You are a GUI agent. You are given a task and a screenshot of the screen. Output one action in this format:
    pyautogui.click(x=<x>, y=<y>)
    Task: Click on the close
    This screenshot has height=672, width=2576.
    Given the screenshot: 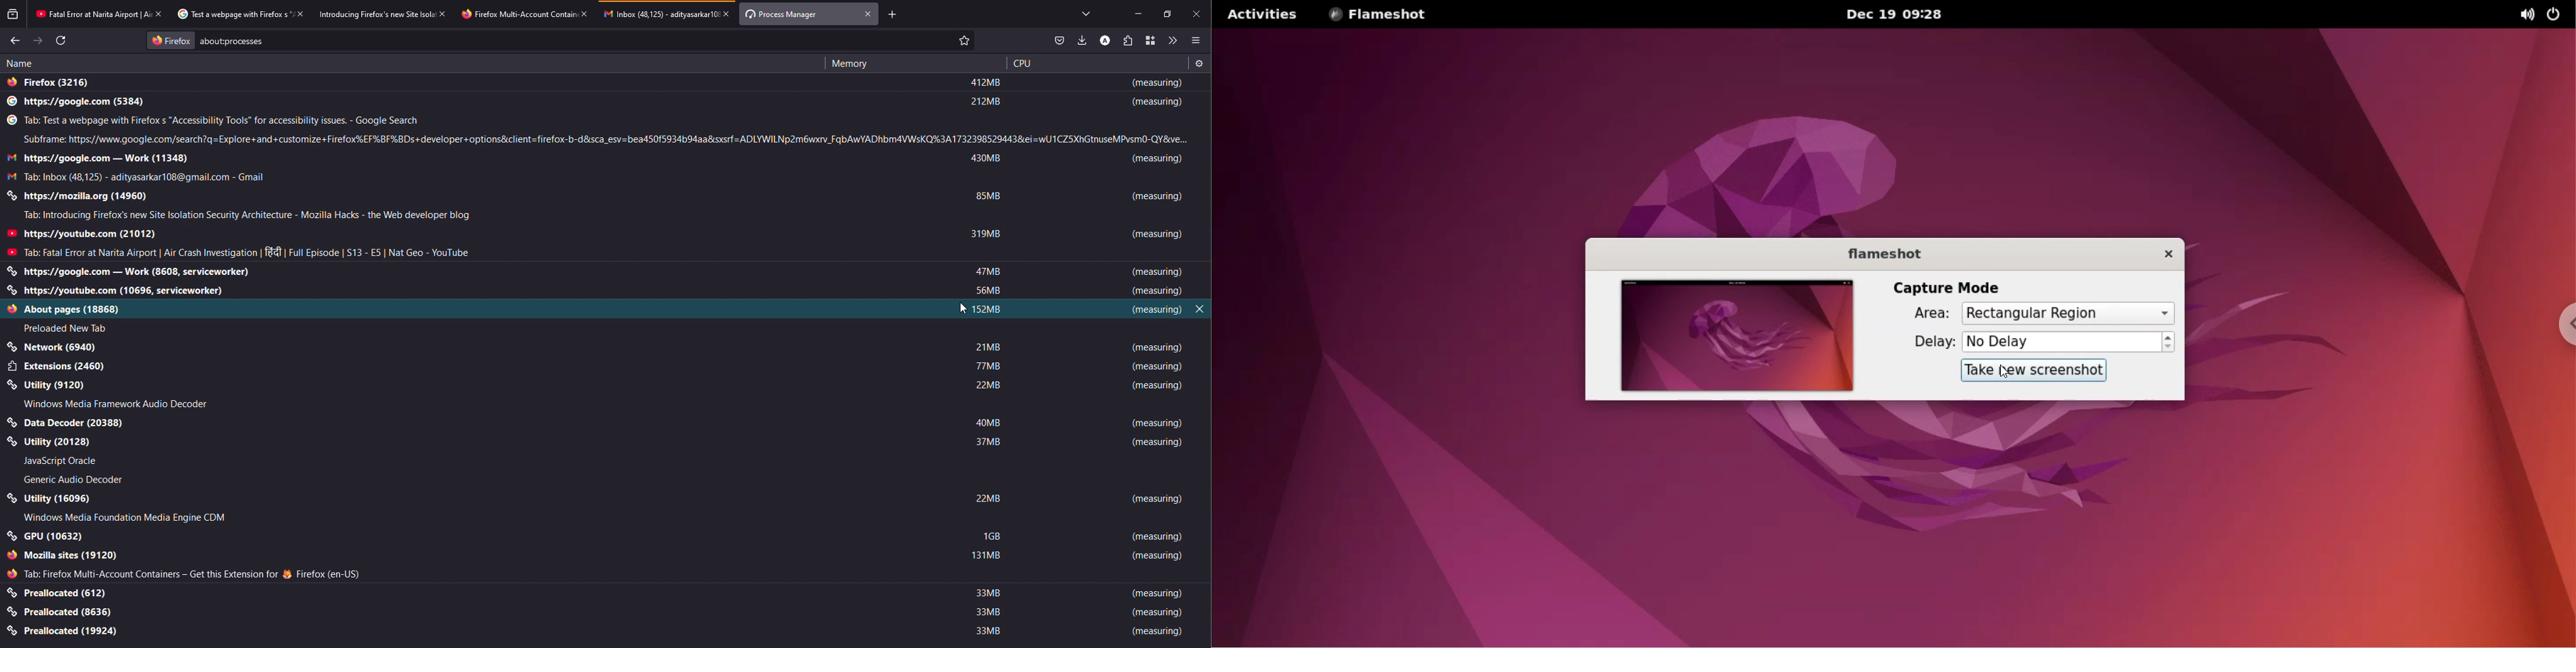 What is the action you would take?
    pyautogui.click(x=585, y=13)
    